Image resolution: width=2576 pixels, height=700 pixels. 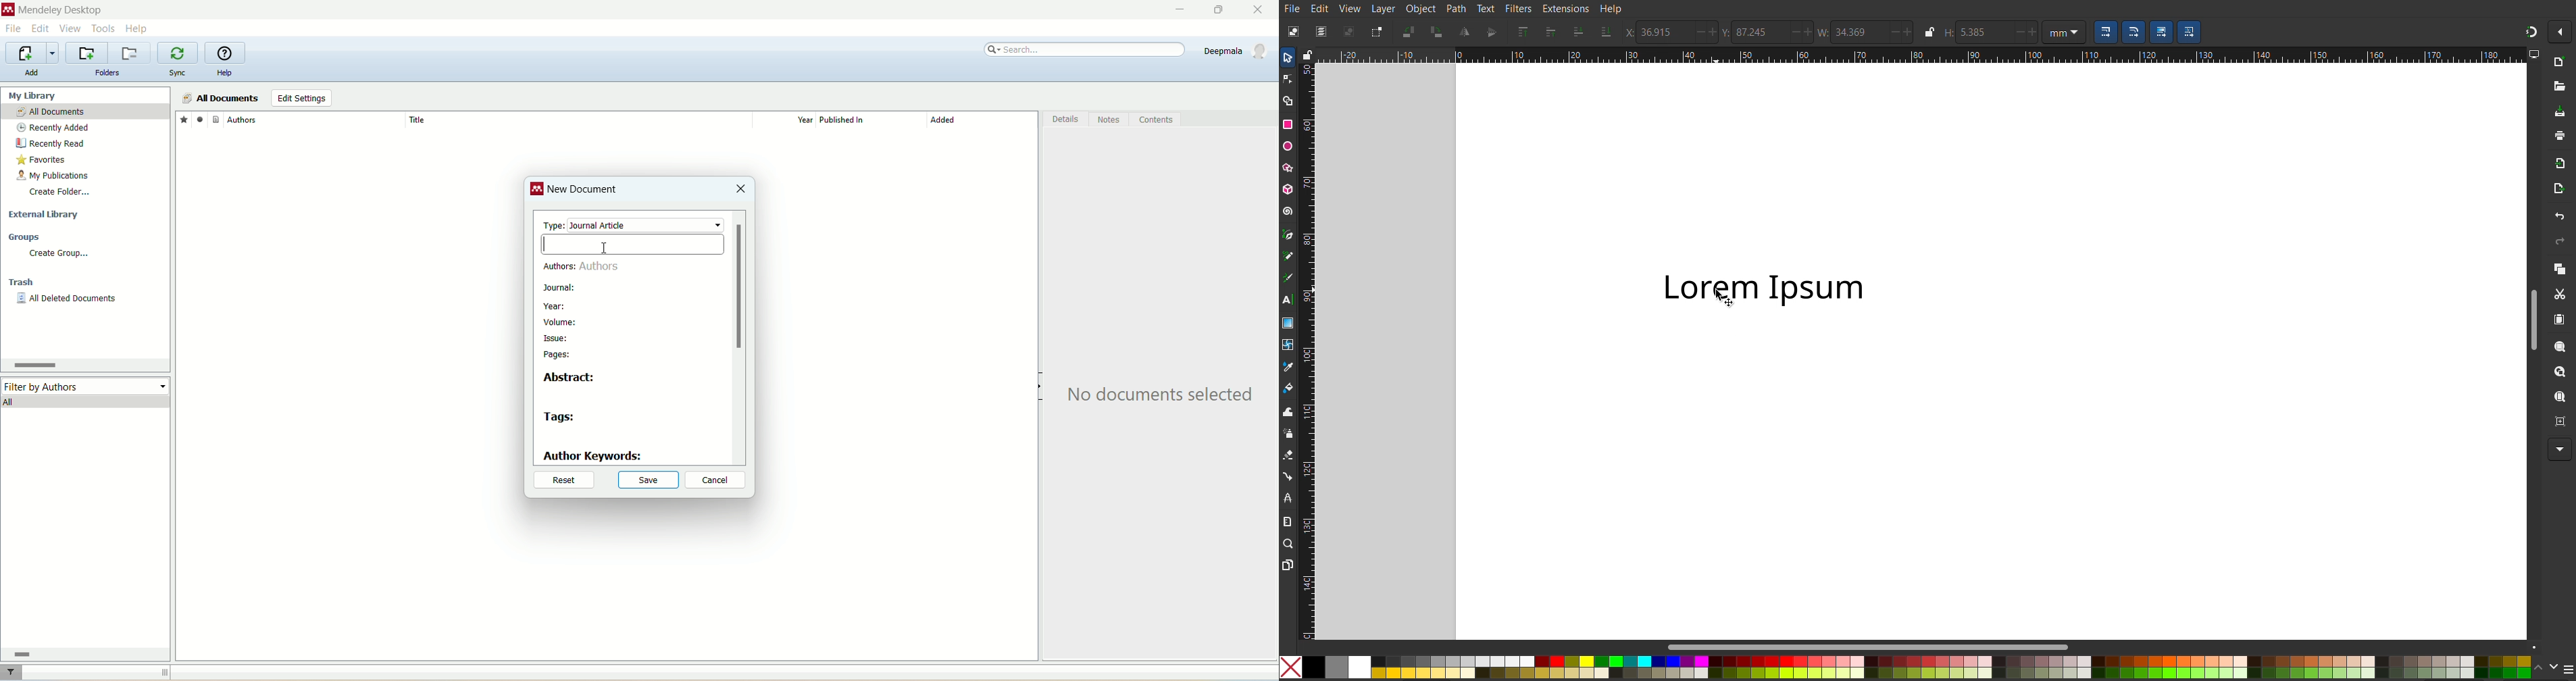 What do you see at coordinates (31, 73) in the screenshot?
I see `add` at bounding box center [31, 73].